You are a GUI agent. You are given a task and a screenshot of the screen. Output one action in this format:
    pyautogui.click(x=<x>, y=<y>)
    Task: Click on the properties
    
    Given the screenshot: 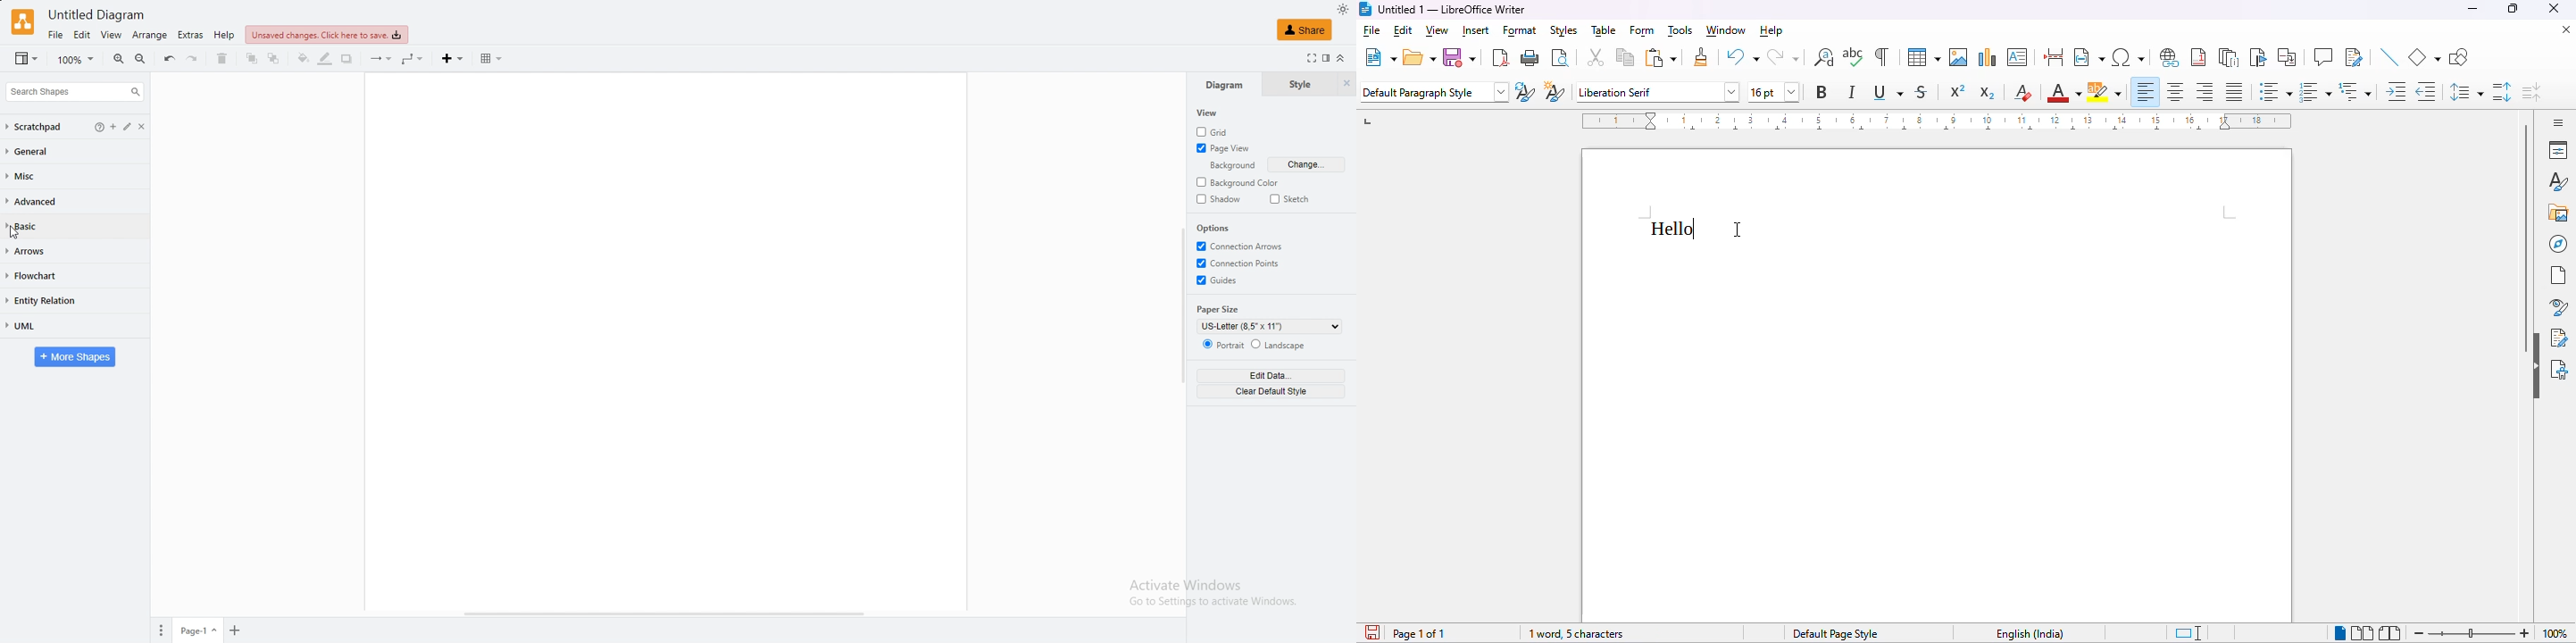 What is the action you would take?
    pyautogui.click(x=2558, y=150)
    